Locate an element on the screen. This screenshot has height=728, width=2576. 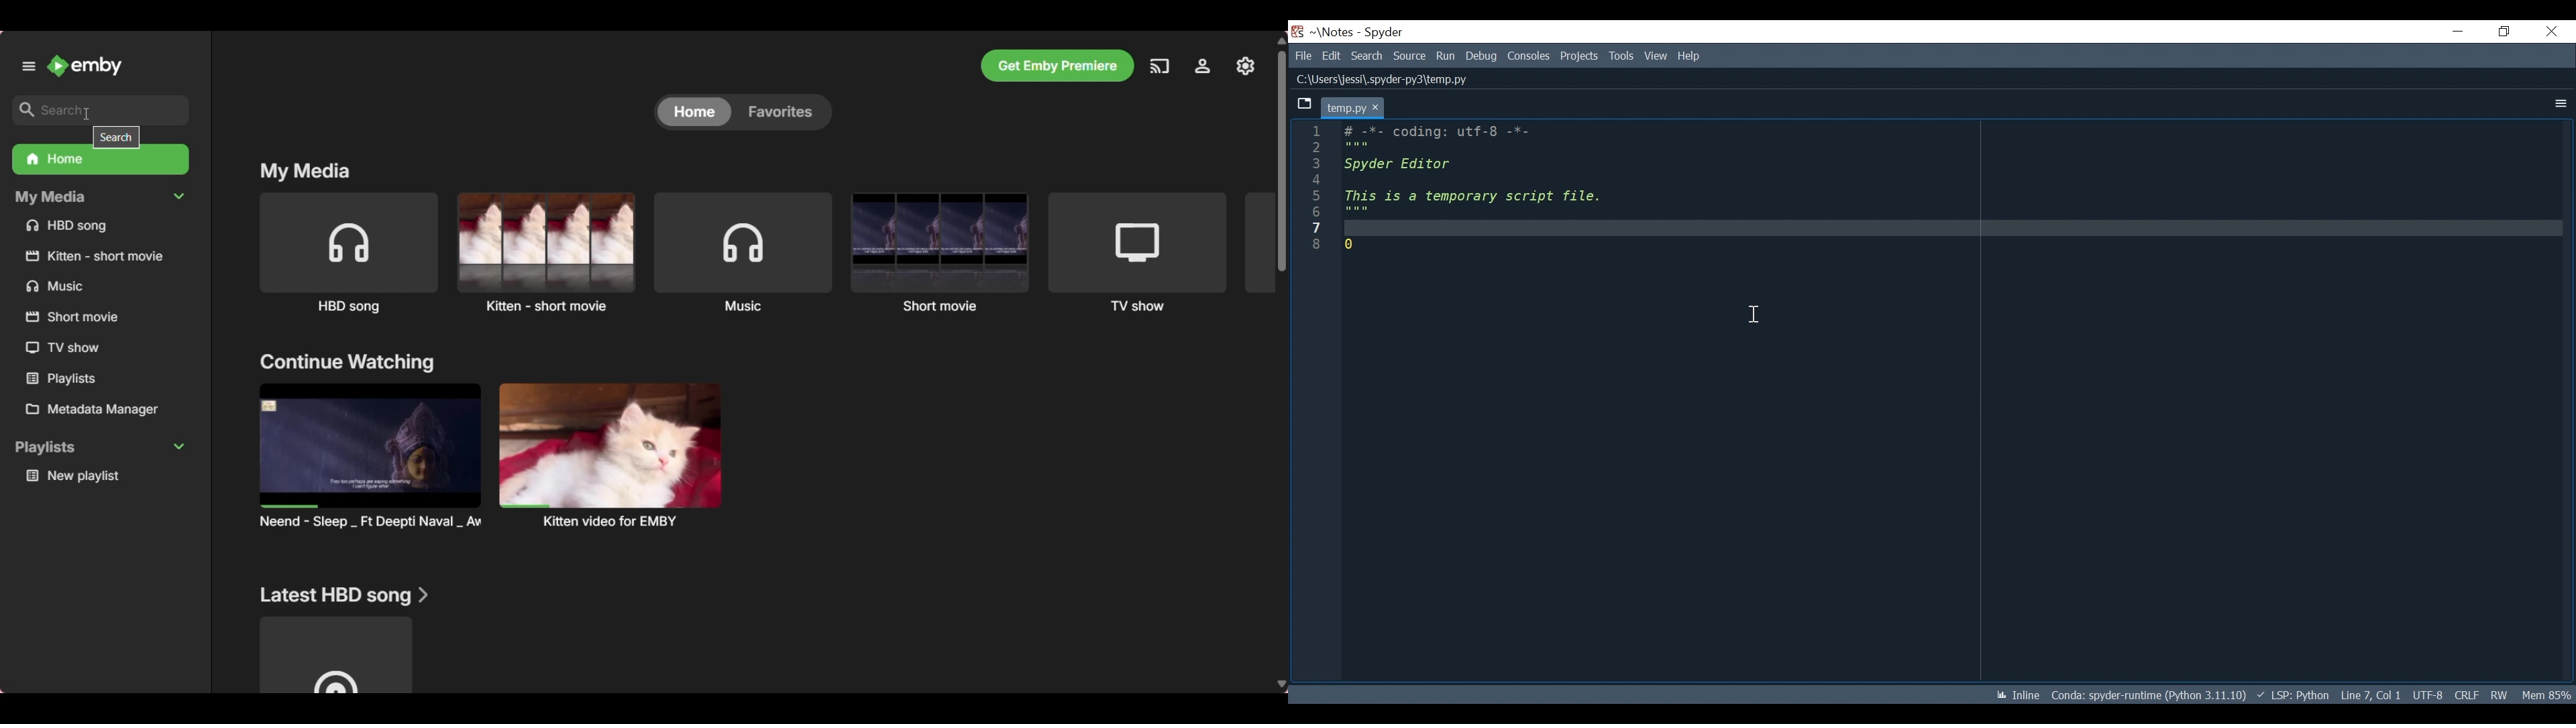
Line 7, col 1 is located at coordinates (2371, 695).